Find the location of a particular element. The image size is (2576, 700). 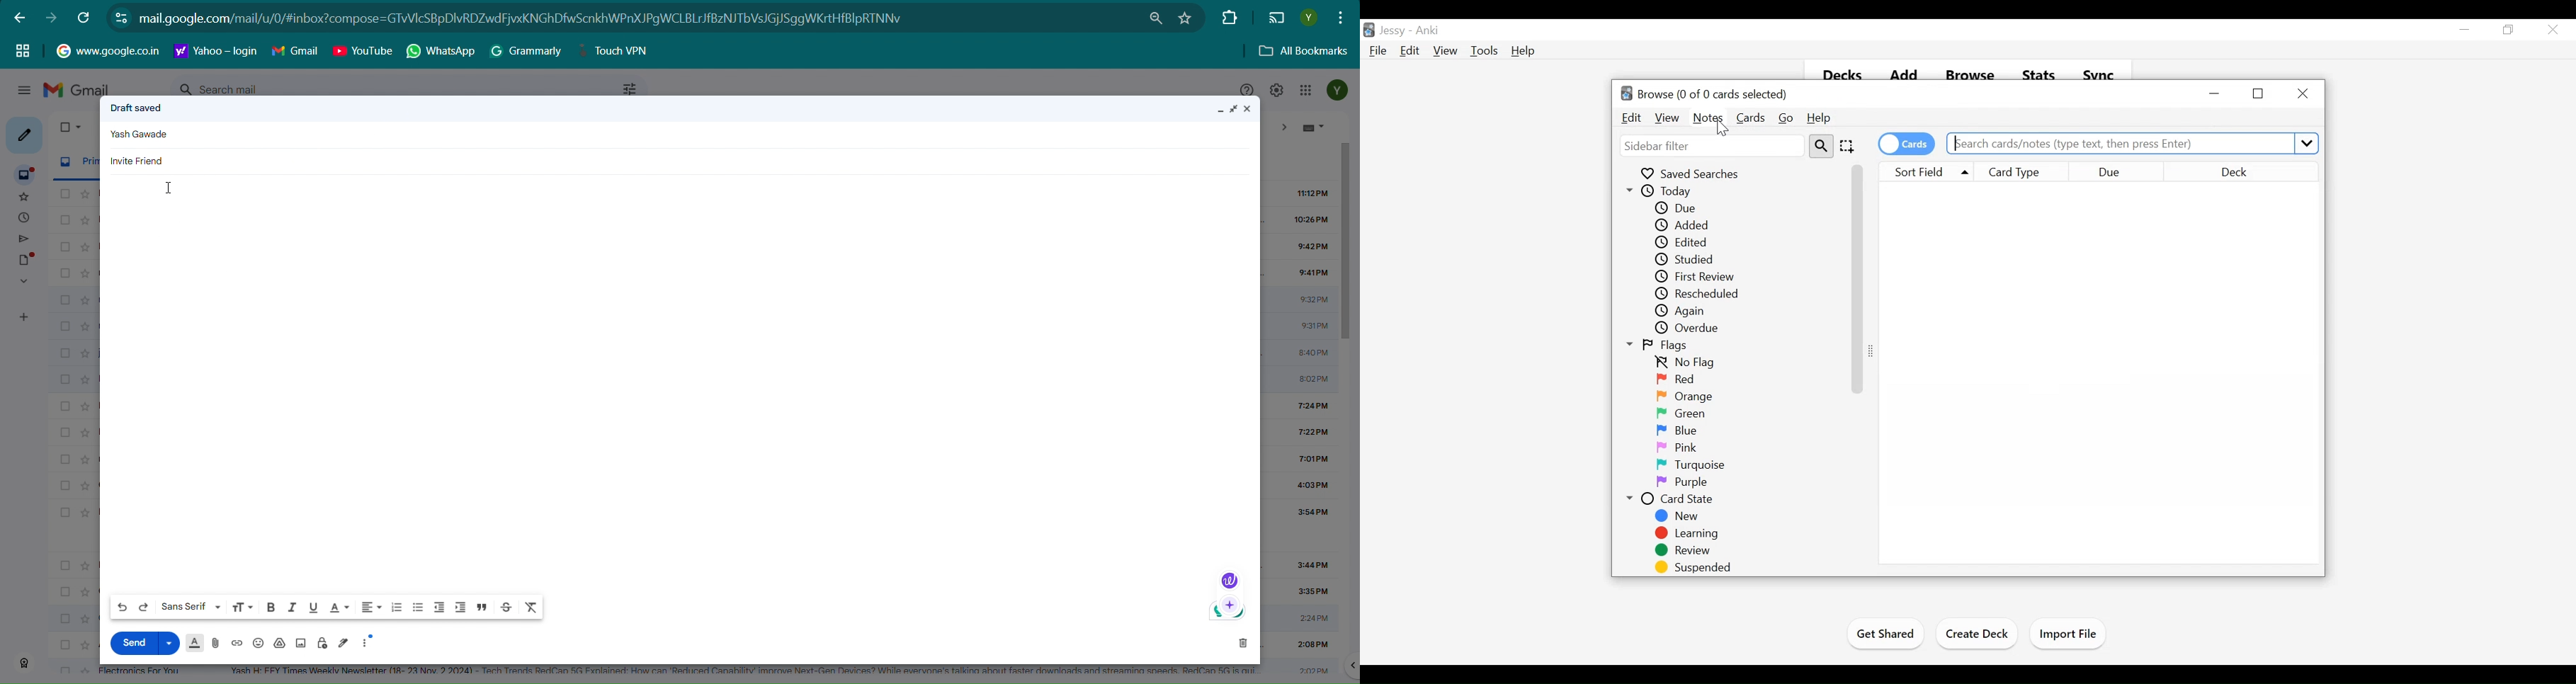

Sync is located at coordinates (2100, 73).